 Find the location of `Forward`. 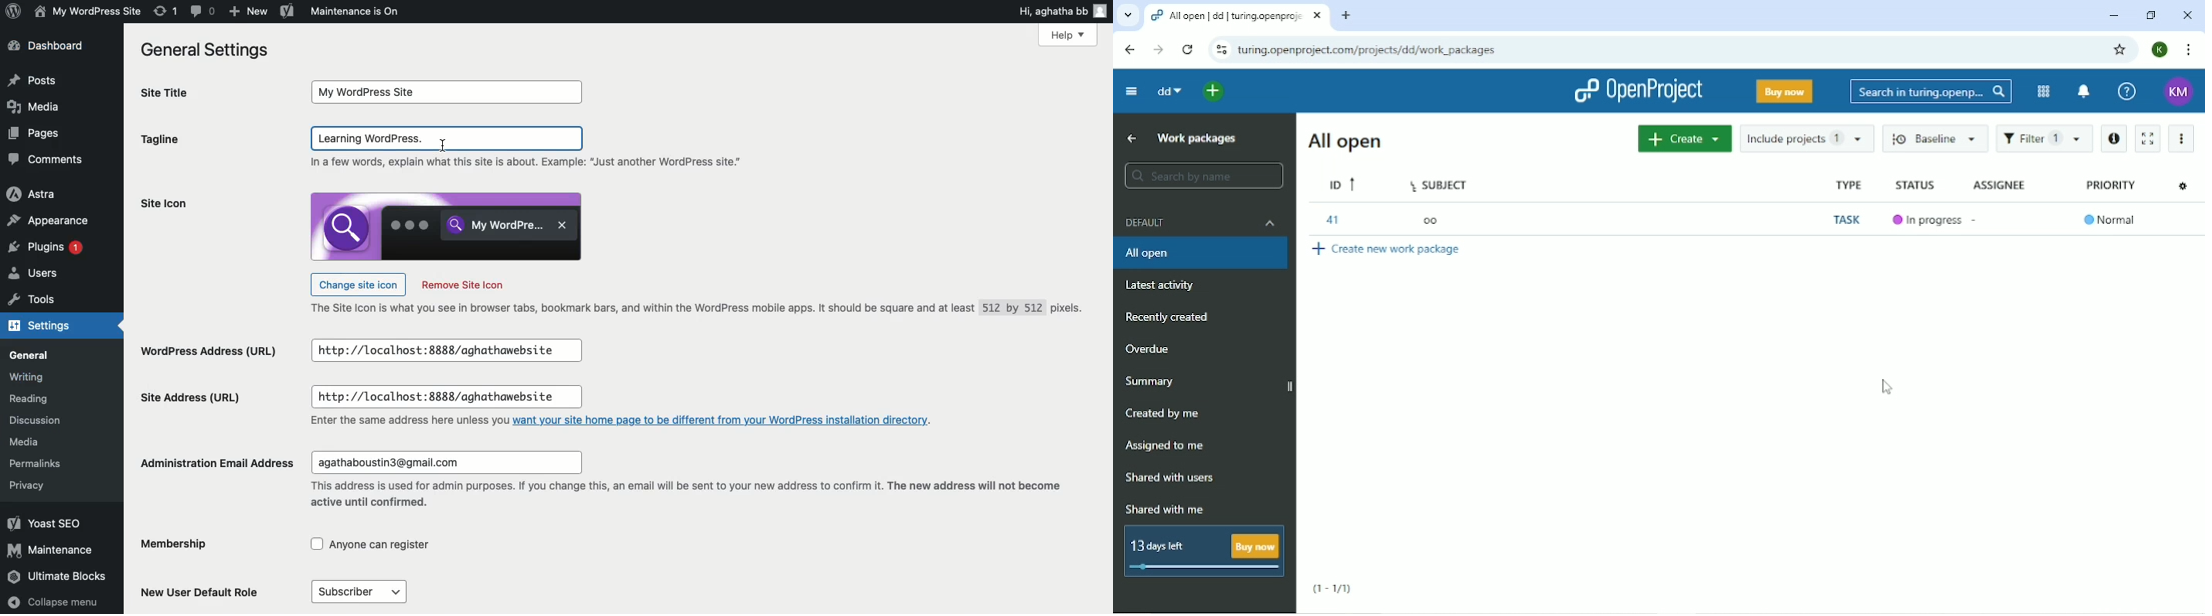

Forward is located at coordinates (1161, 50).